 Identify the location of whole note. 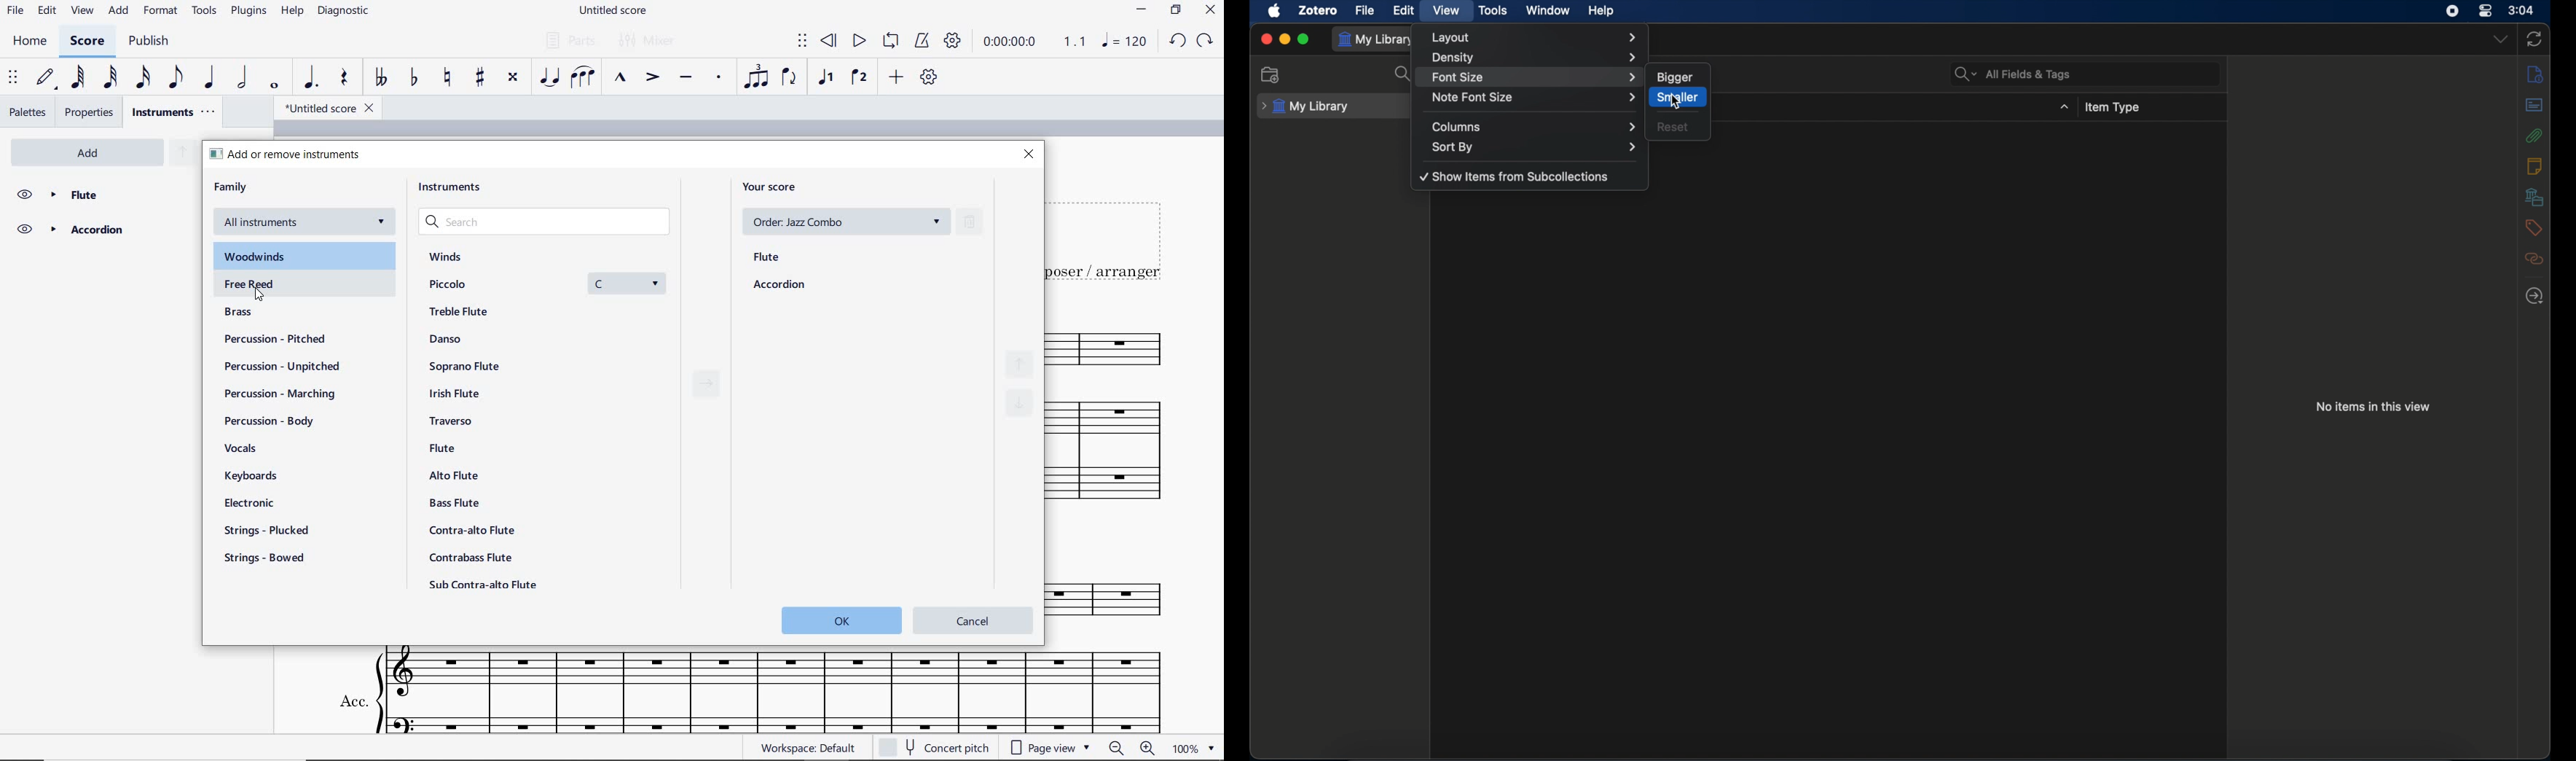
(272, 86).